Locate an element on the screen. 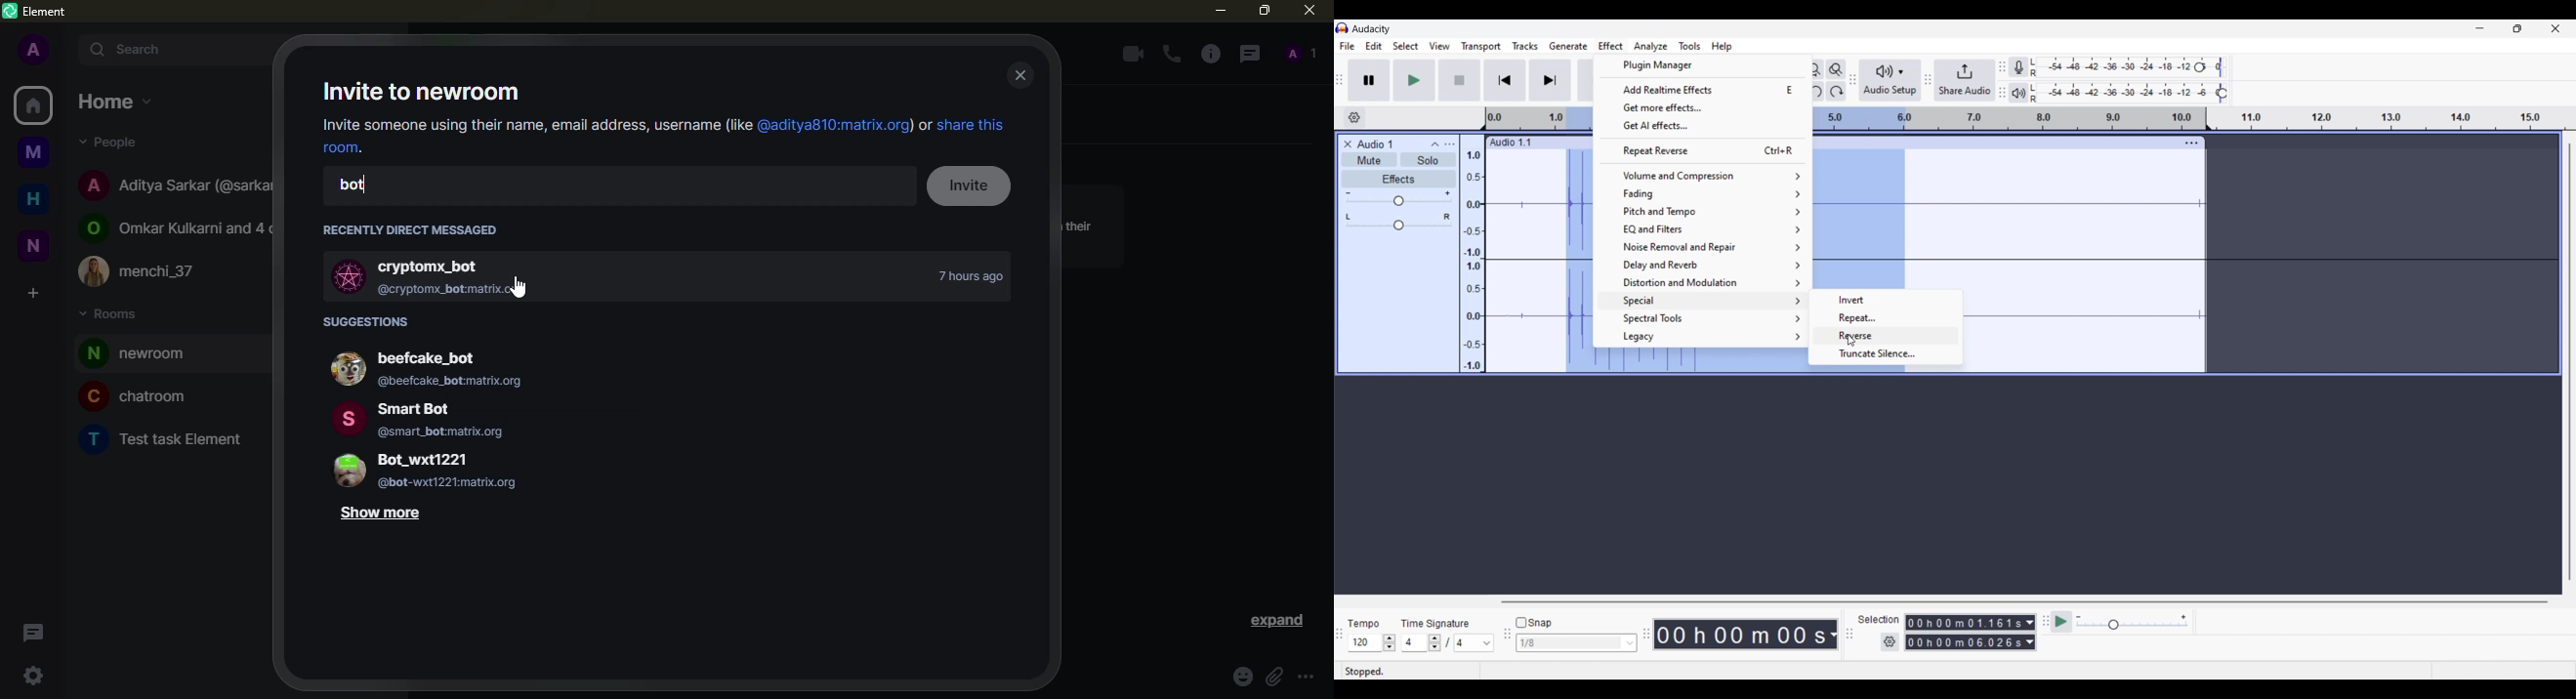 The width and height of the screenshot is (2576, 700). Truncate silence is located at coordinates (1886, 353).